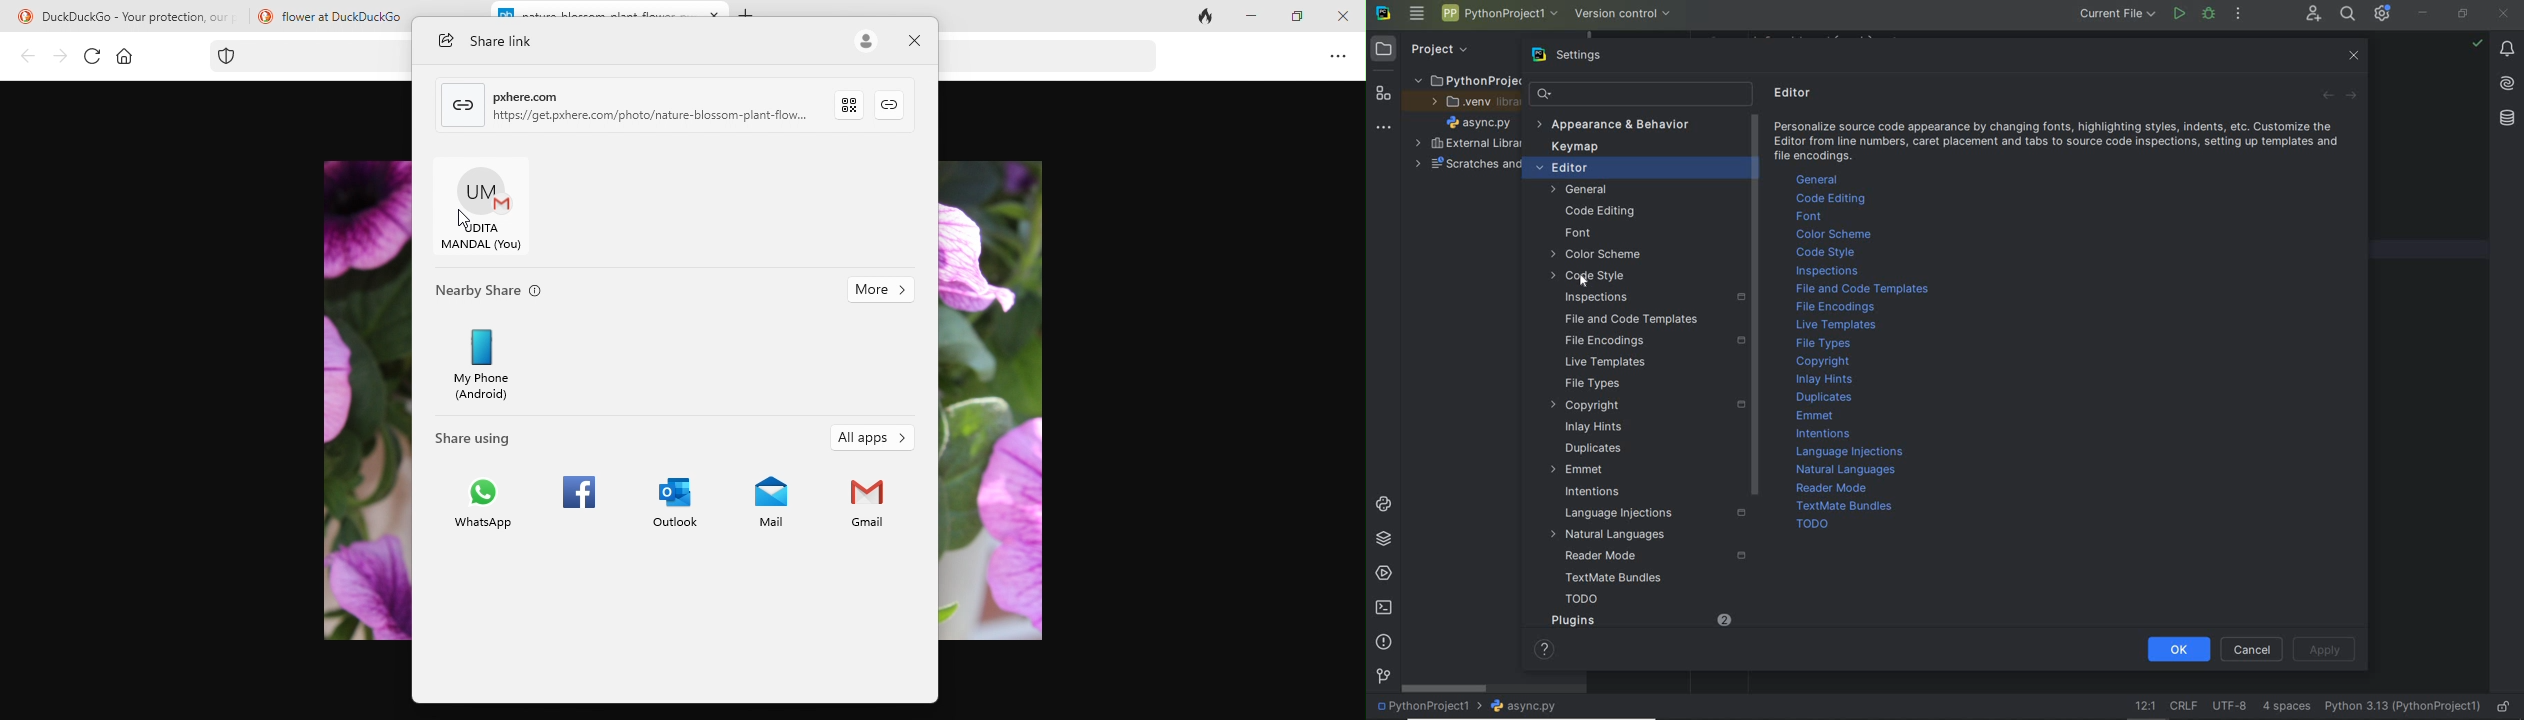 The image size is (2548, 728). Describe the element at coordinates (2285, 707) in the screenshot. I see `indent` at that location.